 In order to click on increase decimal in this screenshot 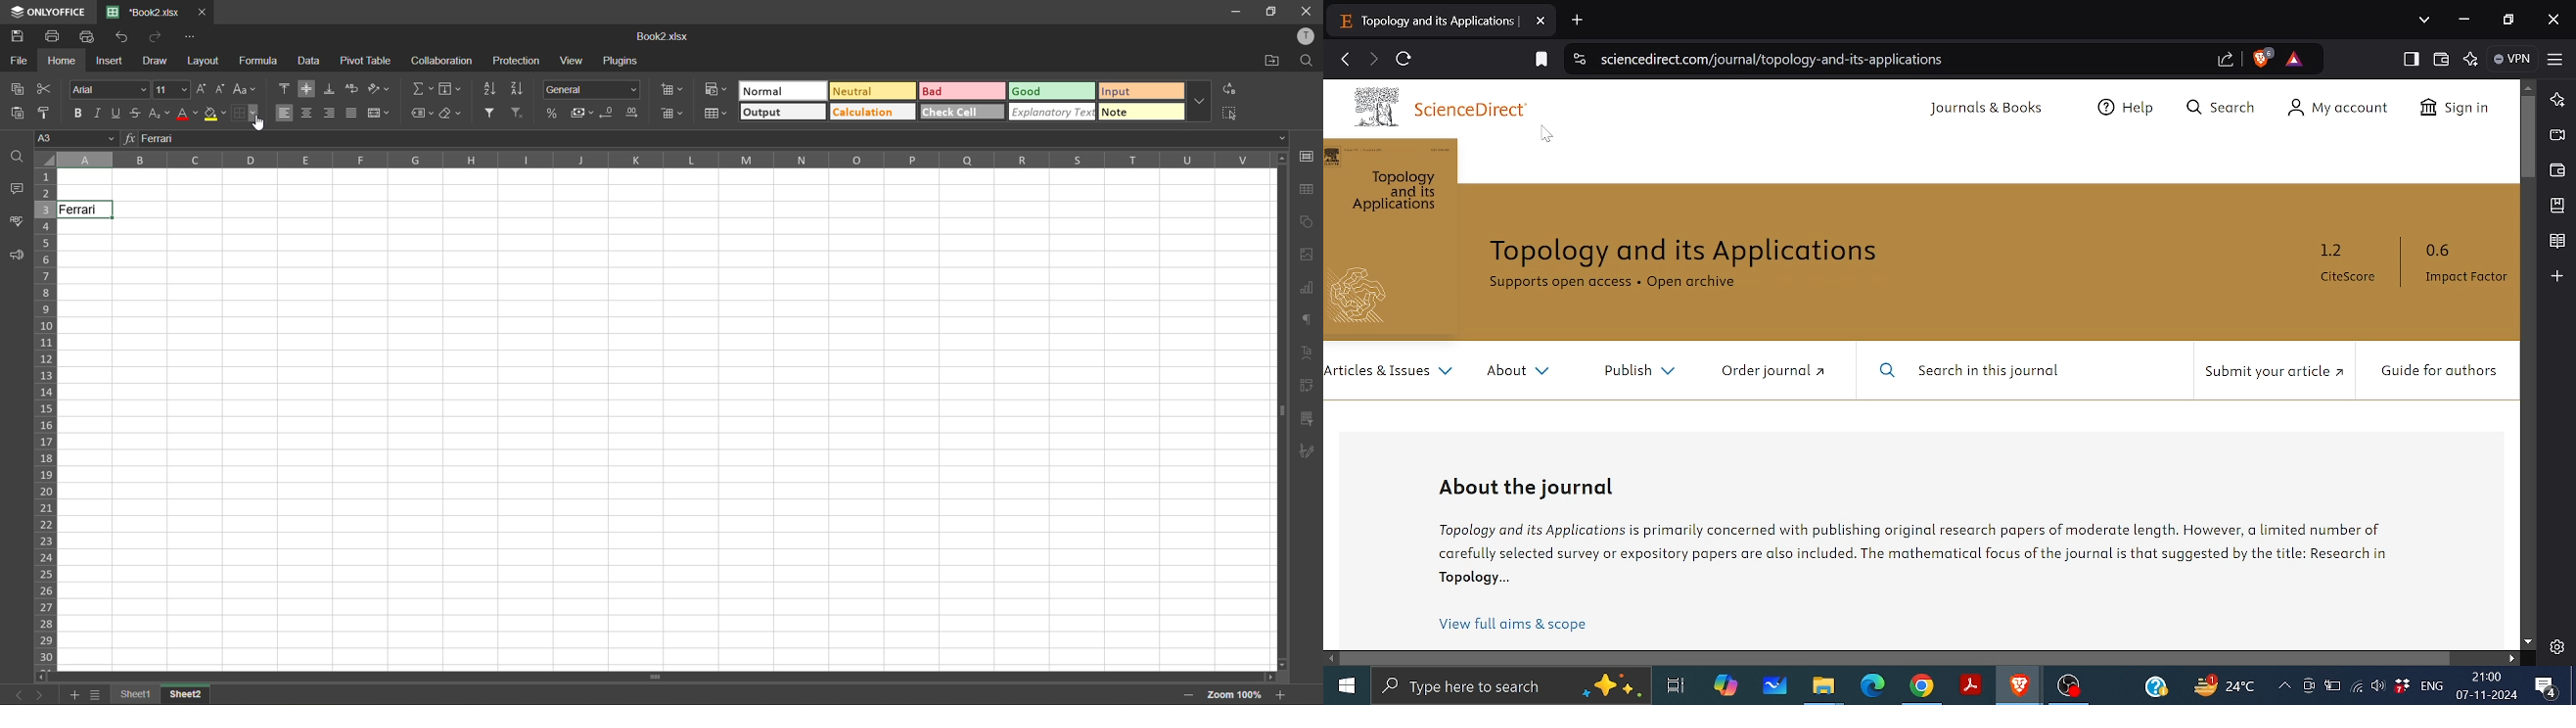, I will do `click(637, 114)`.